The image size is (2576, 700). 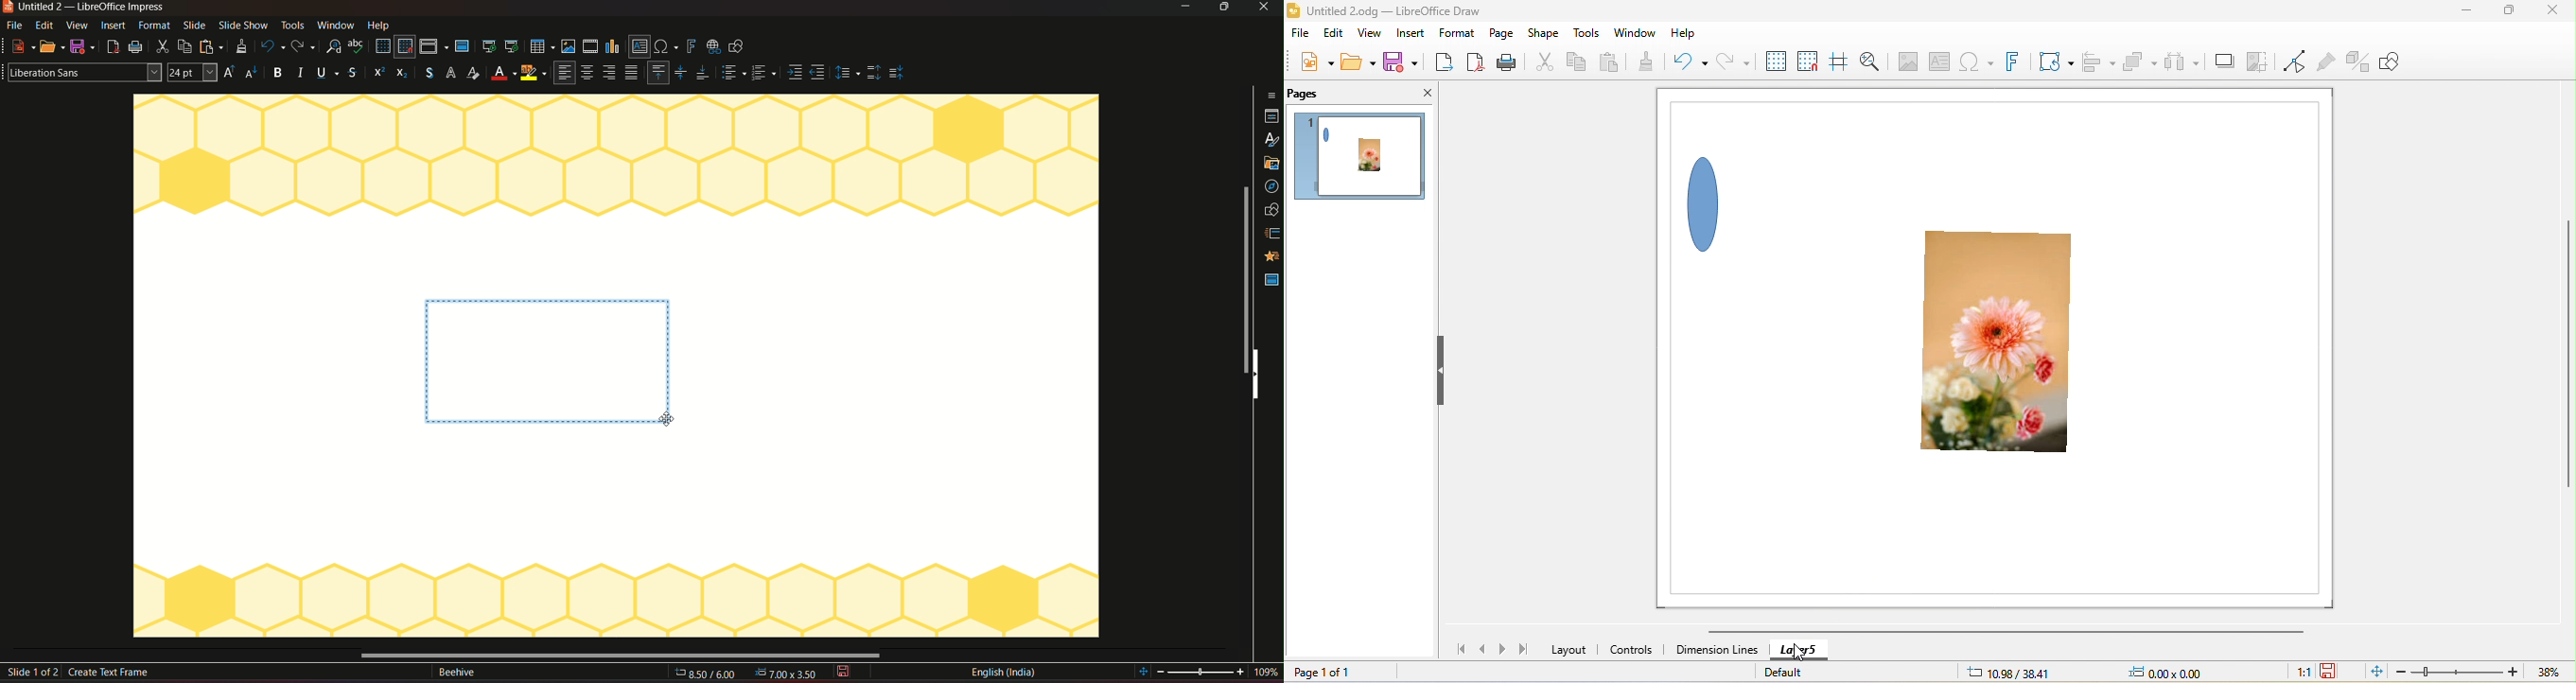 What do you see at coordinates (1264, 8) in the screenshot?
I see `close` at bounding box center [1264, 8].